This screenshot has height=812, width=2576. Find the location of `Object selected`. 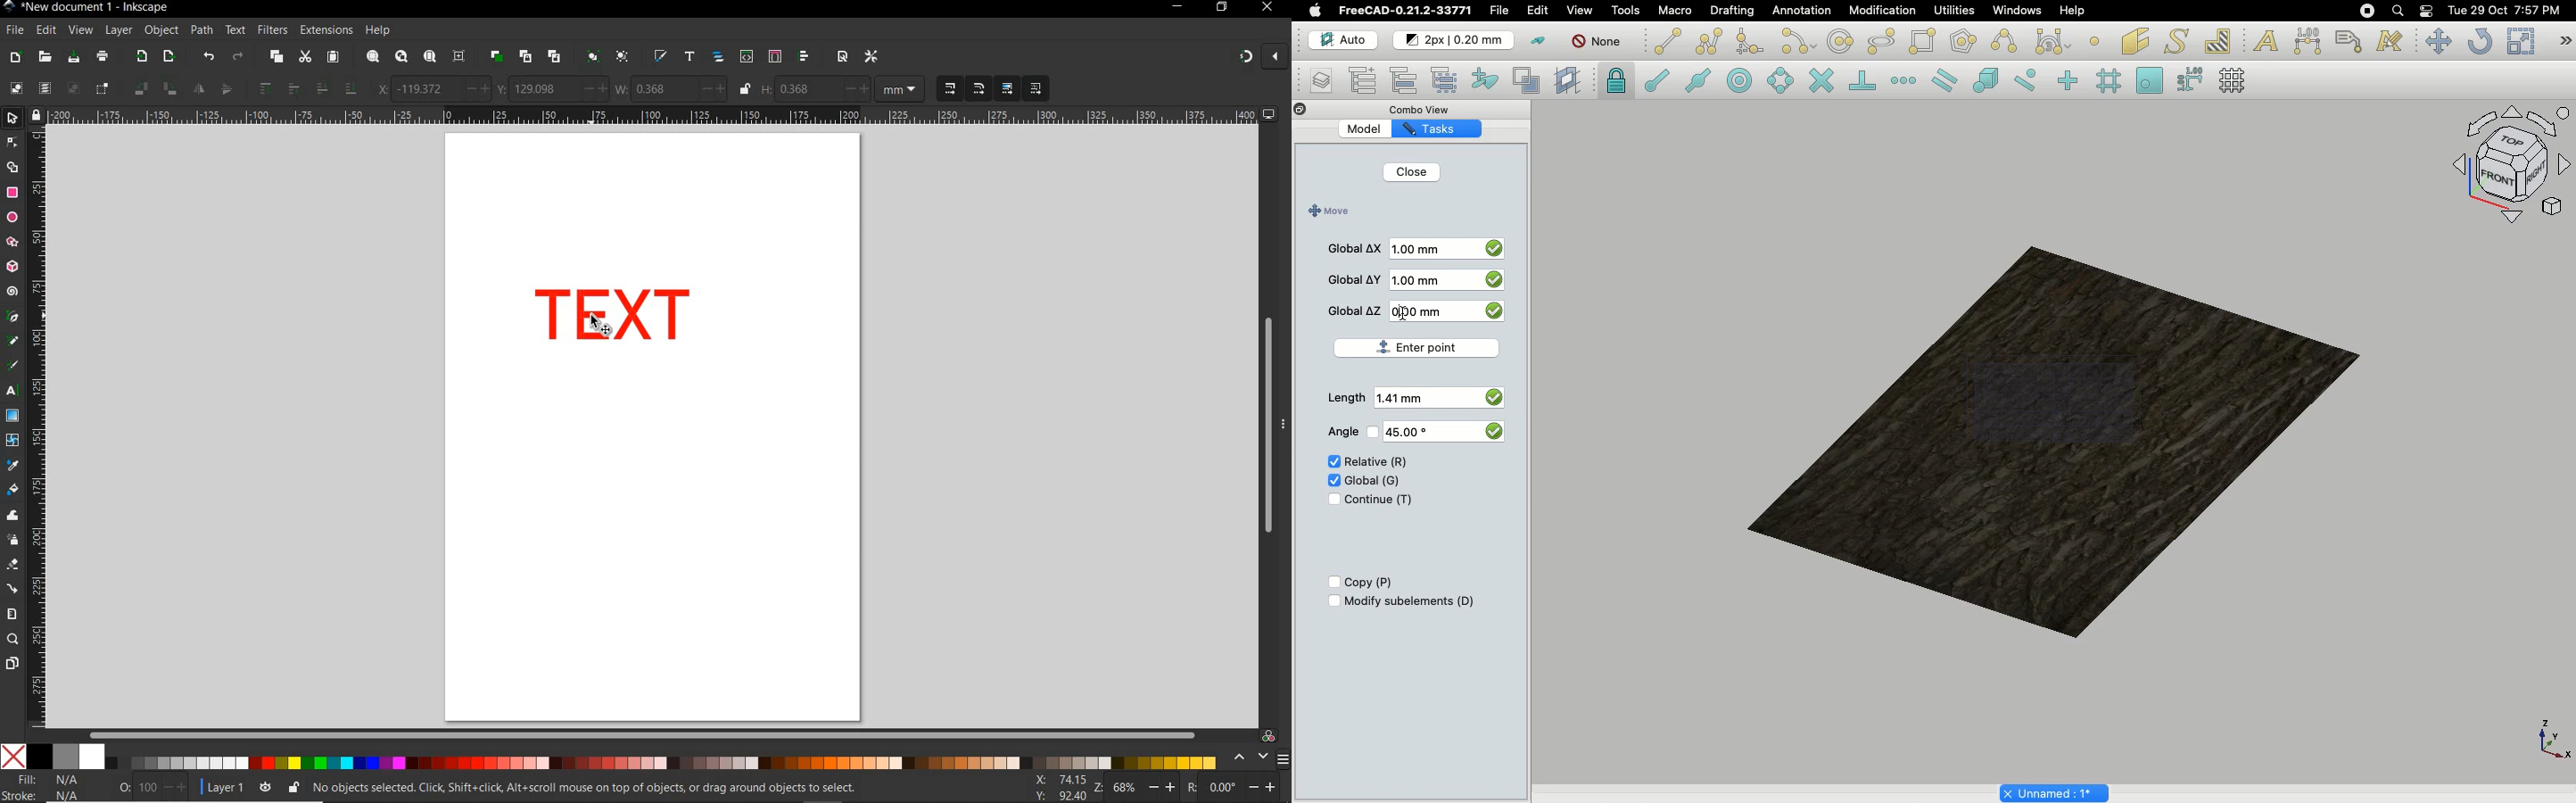

Object selected is located at coordinates (2058, 434).